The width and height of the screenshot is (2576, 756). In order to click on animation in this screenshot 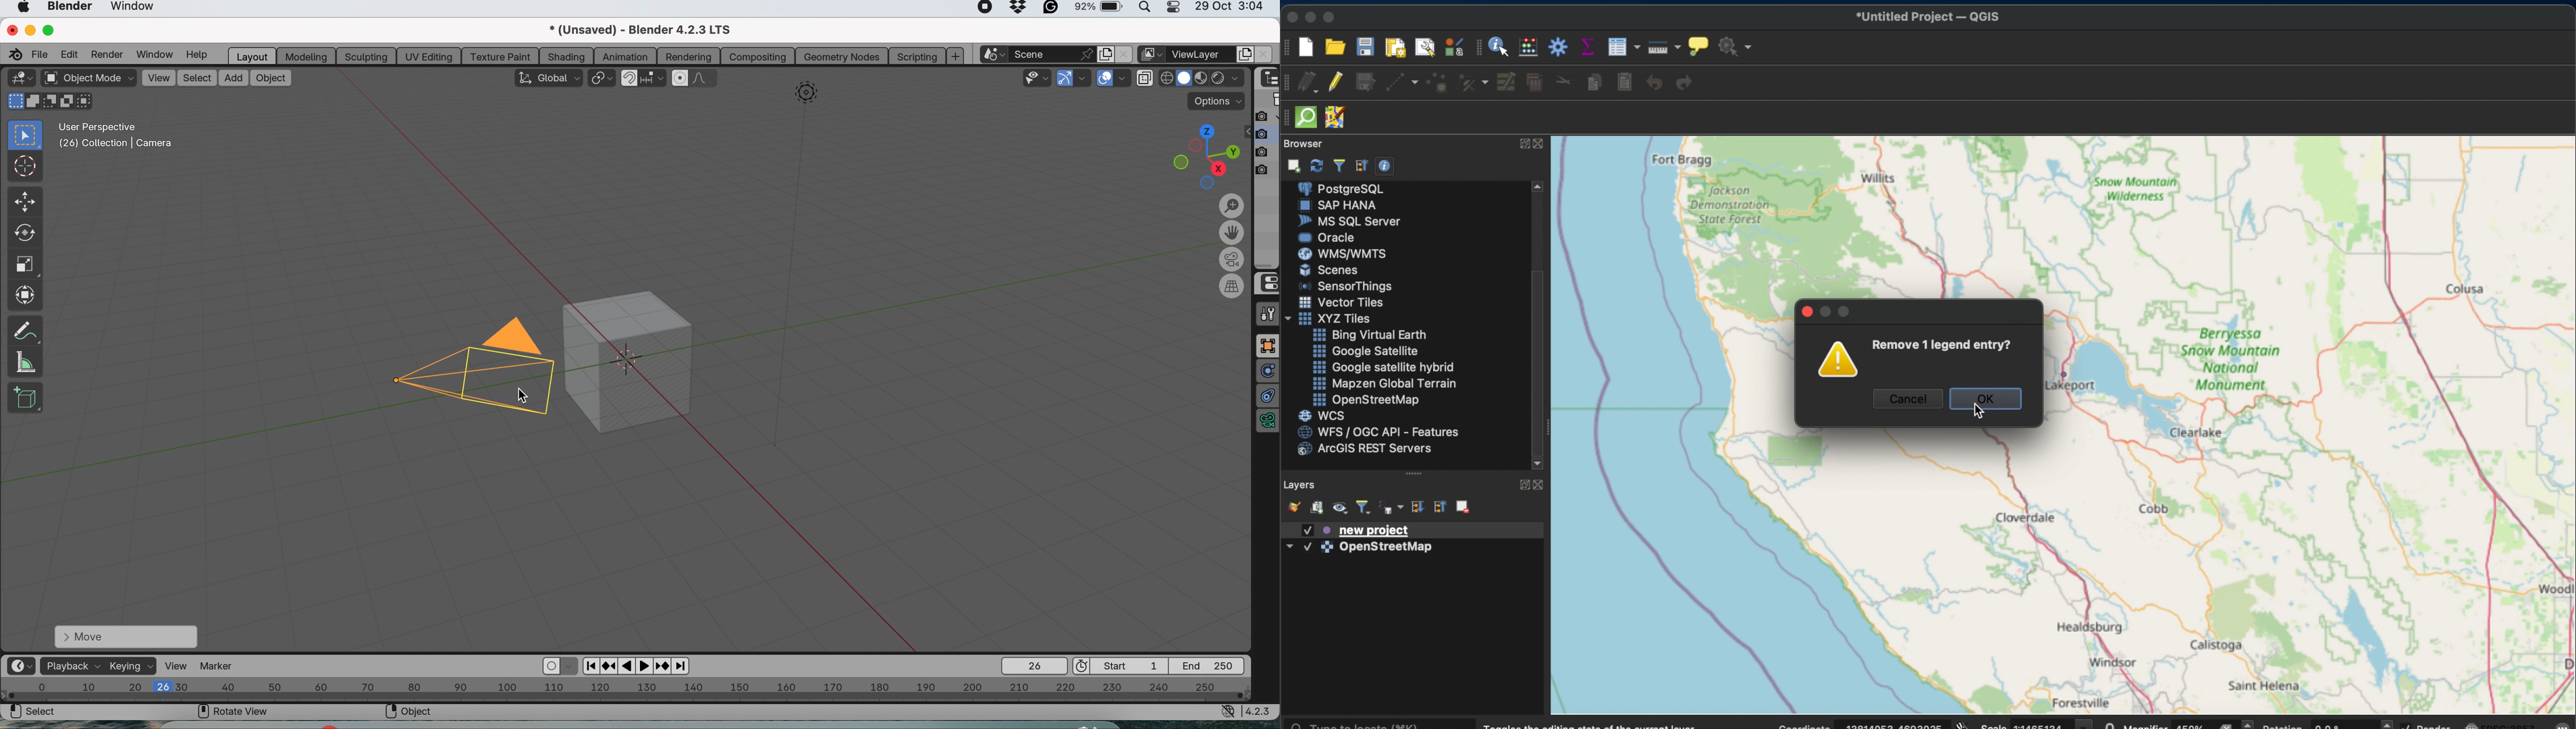, I will do `click(626, 56)`.